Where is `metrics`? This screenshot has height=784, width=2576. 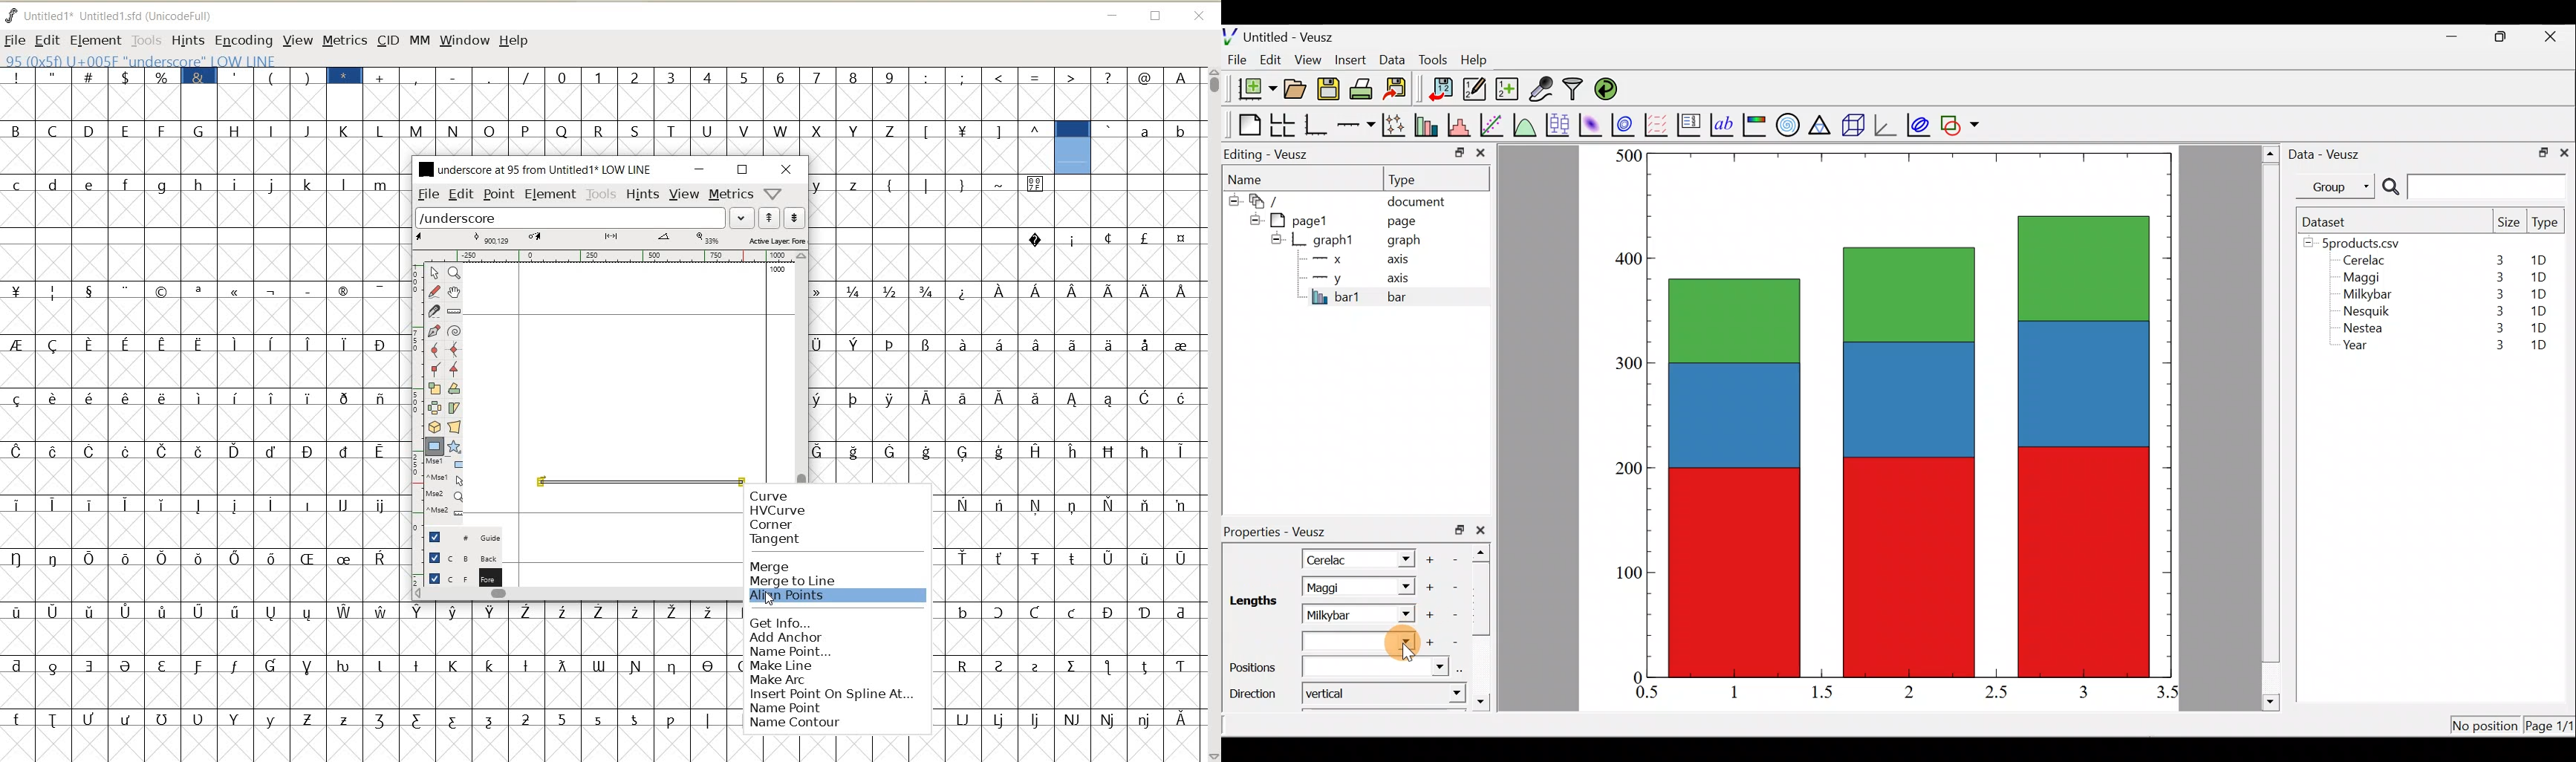 metrics is located at coordinates (730, 193).